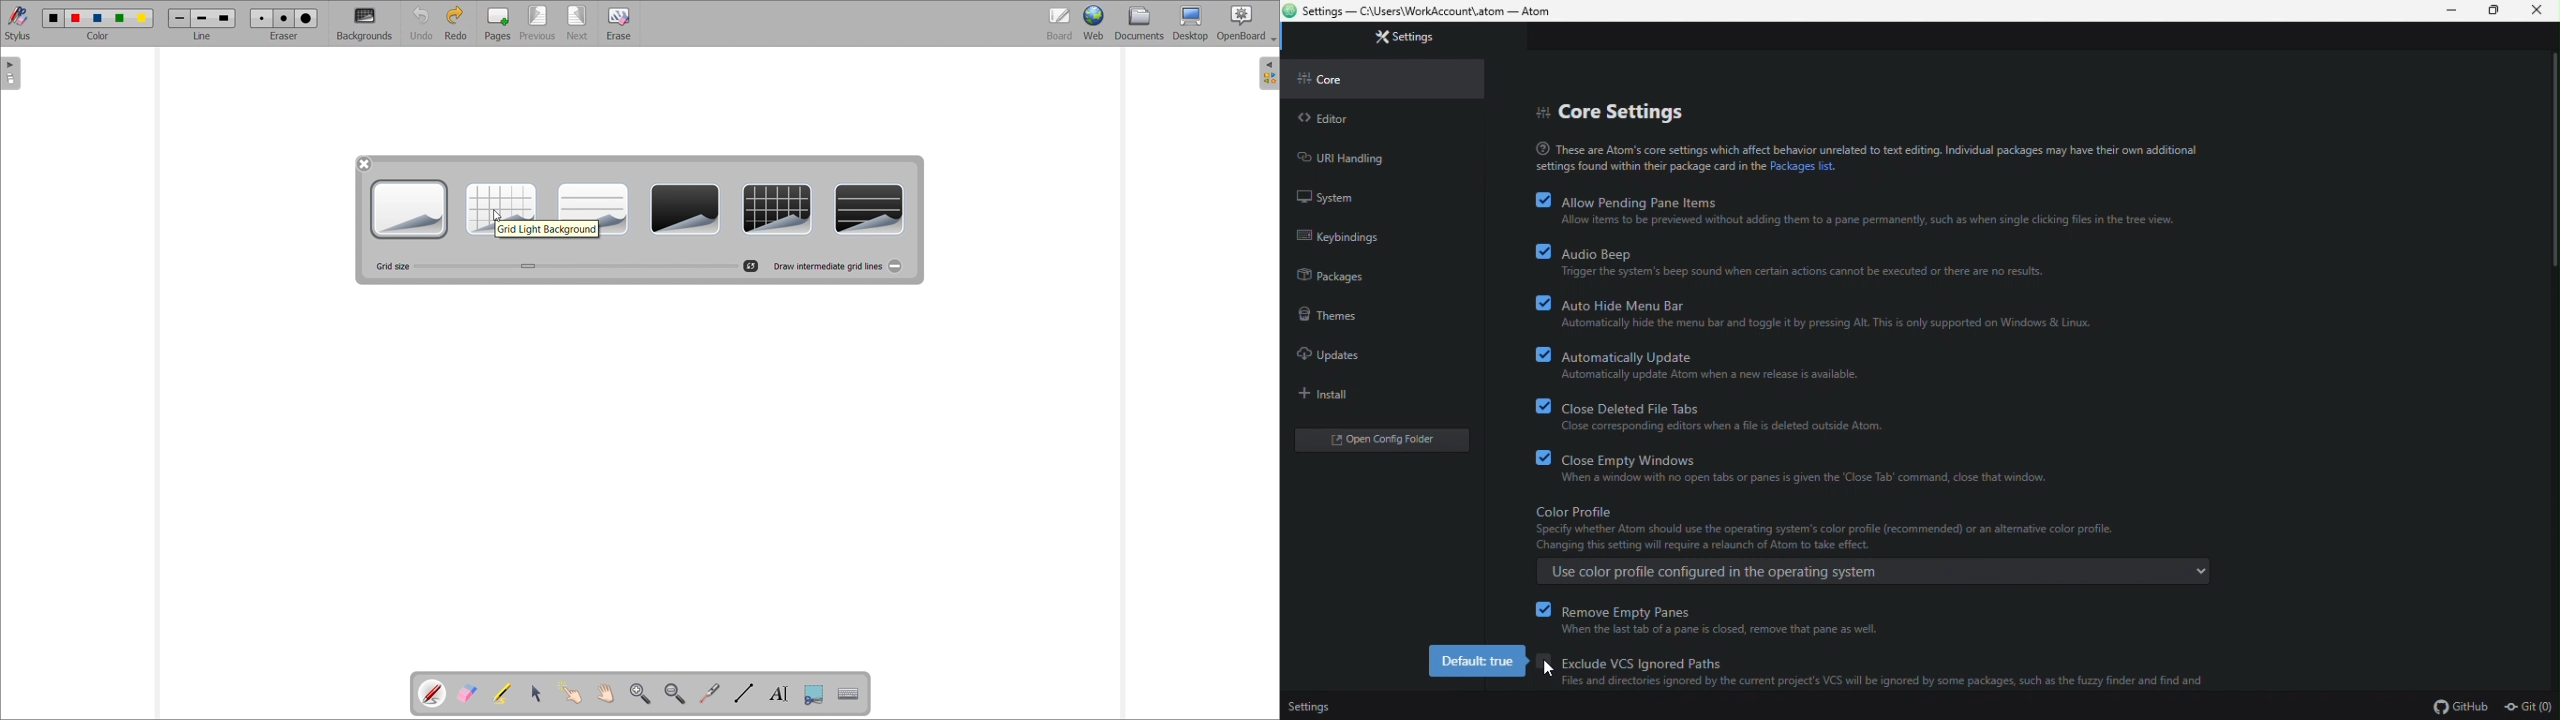 Image resolution: width=2576 pixels, height=728 pixels. Describe the element at coordinates (1543, 201) in the screenshot. I see `checkbox` at that location.